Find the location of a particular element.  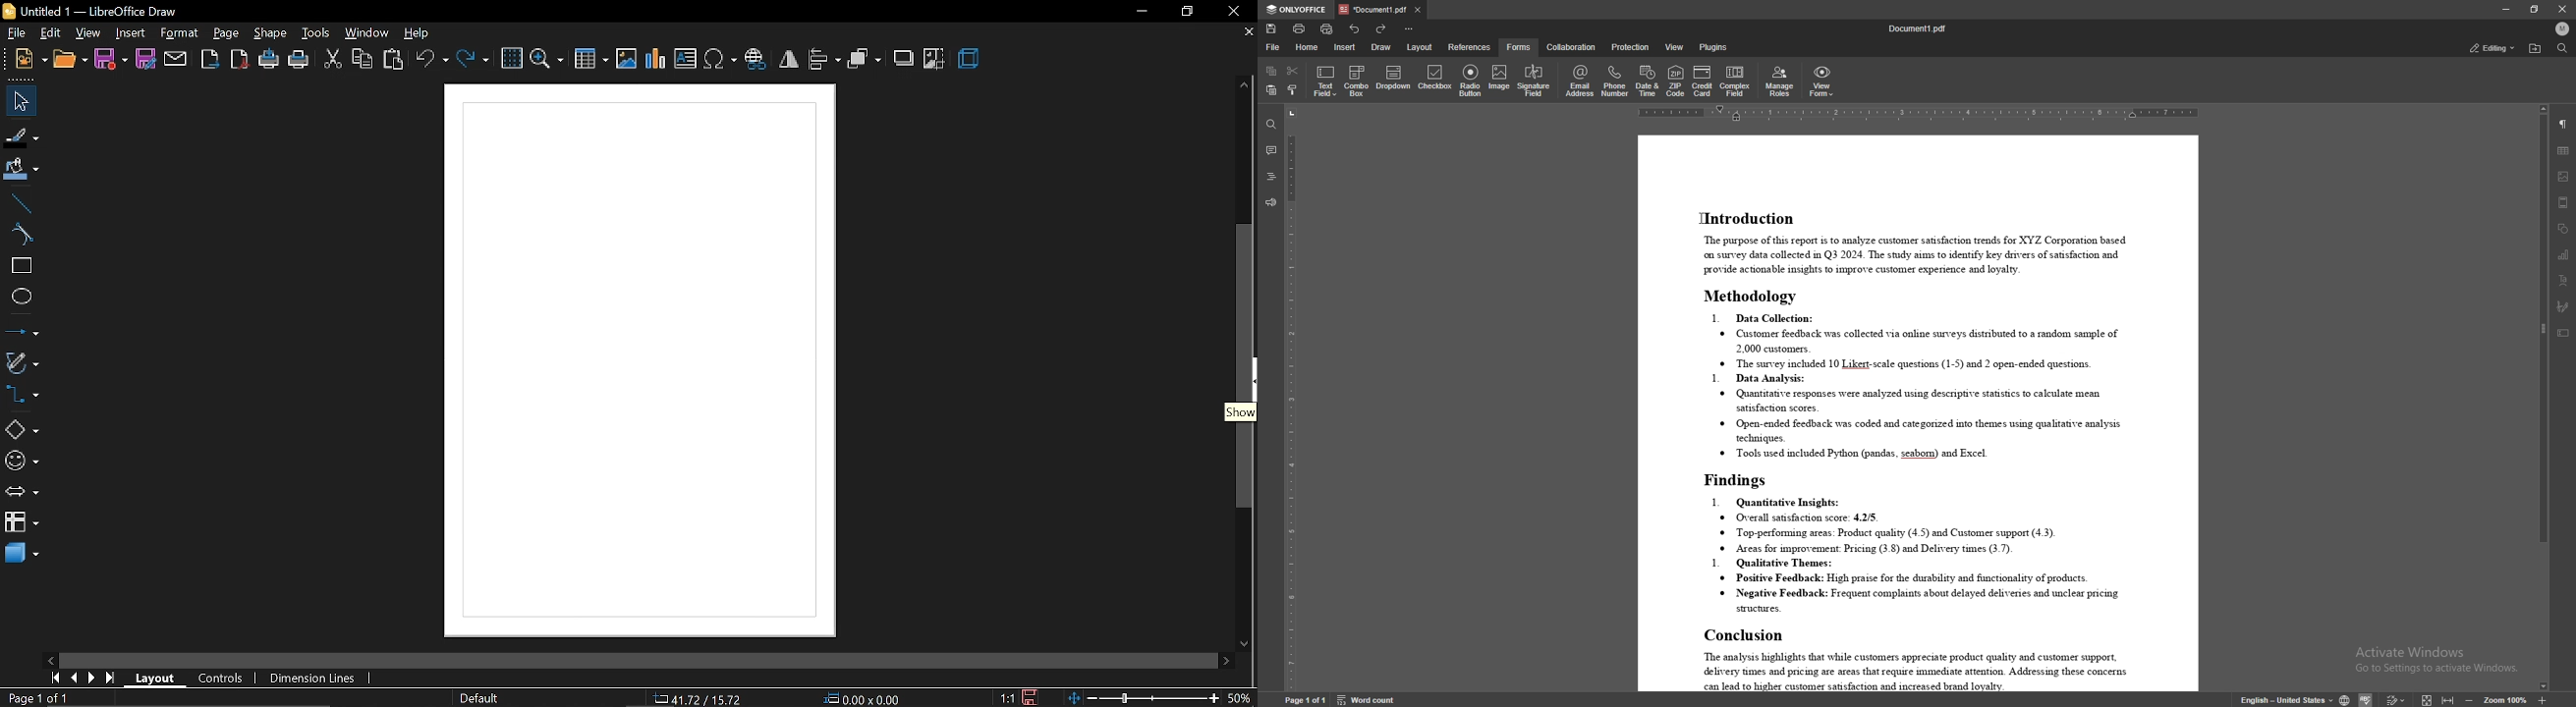

paragraph is located at coordinates (2563, 124).